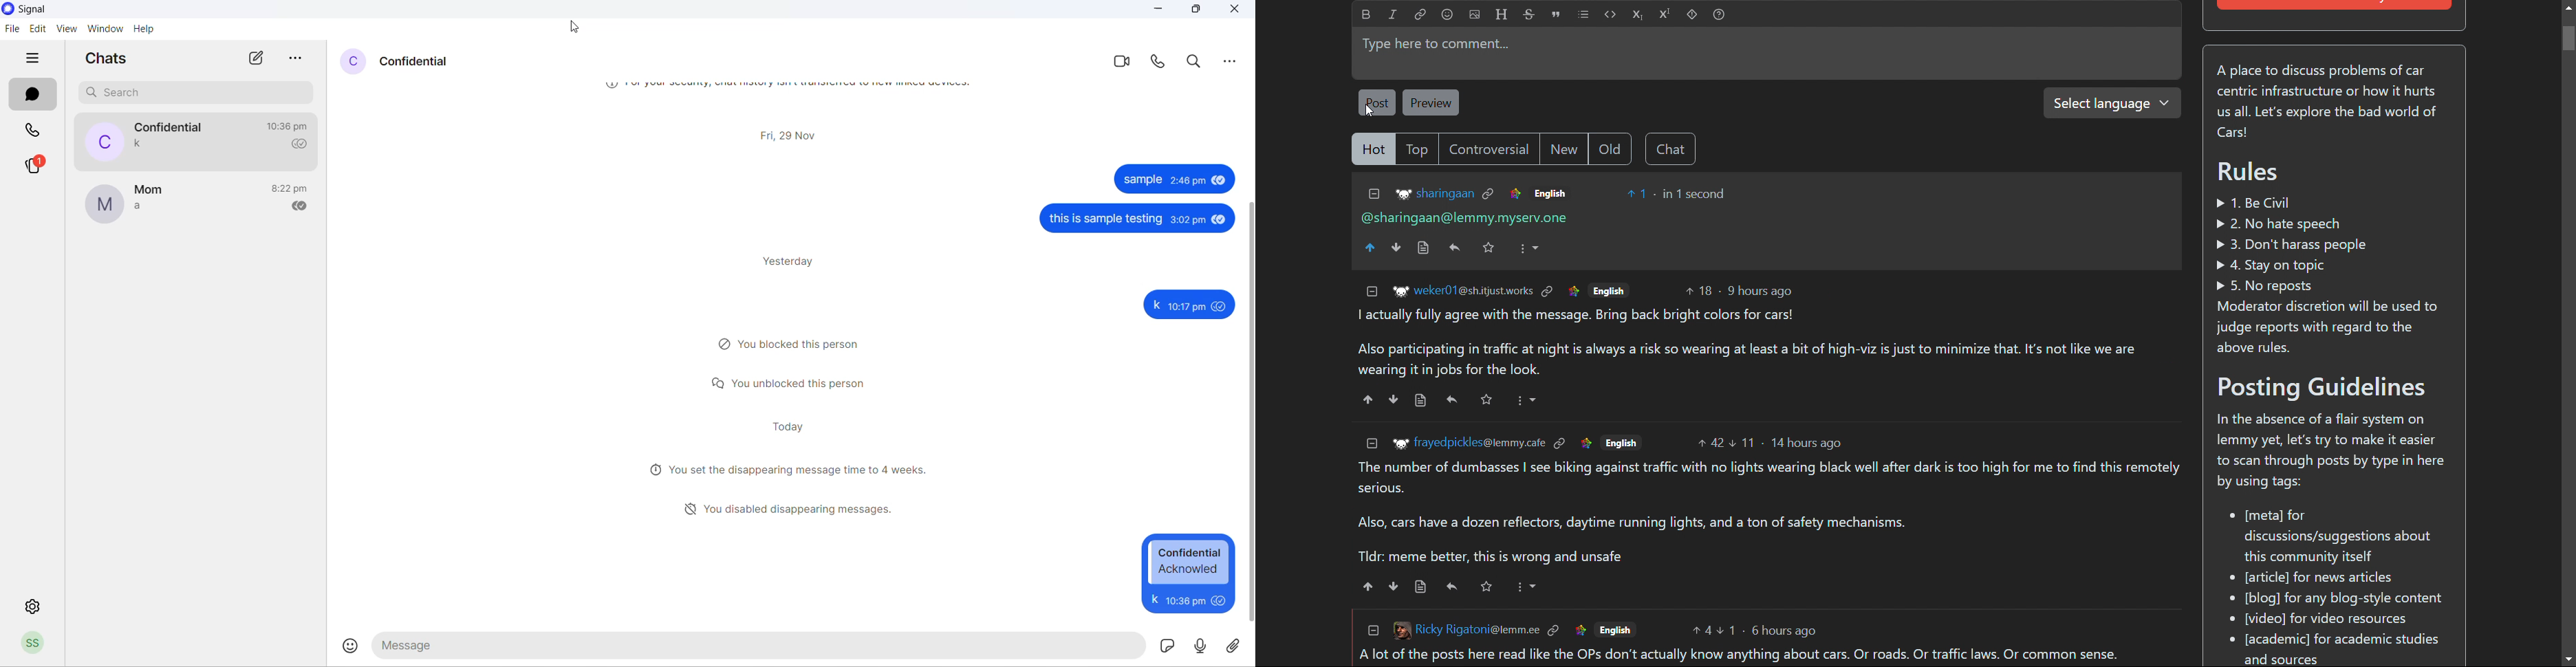 The height and width of the screenshot is (672, 2576). Describe the element at coordinates (1637, 193) in the screenshot. I see `Upvote 1` at that location.